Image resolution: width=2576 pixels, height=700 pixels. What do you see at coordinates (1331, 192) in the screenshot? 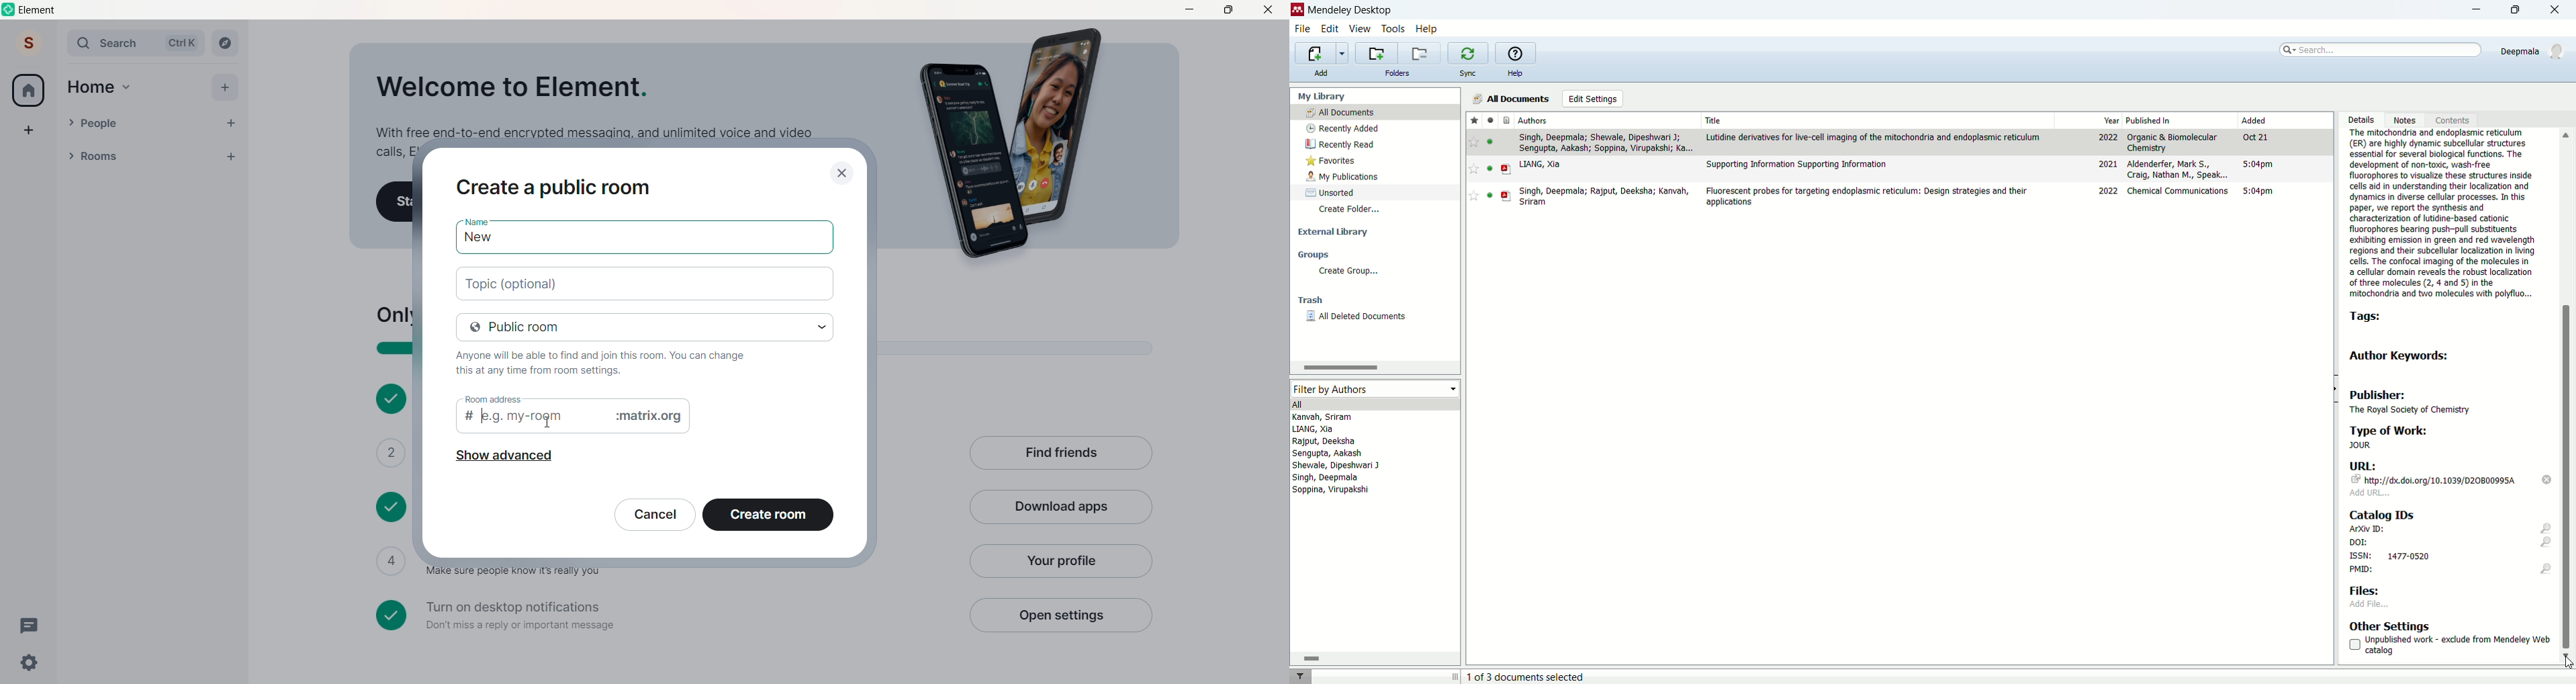
I see `sorted` at bounding box center [1331, 192].